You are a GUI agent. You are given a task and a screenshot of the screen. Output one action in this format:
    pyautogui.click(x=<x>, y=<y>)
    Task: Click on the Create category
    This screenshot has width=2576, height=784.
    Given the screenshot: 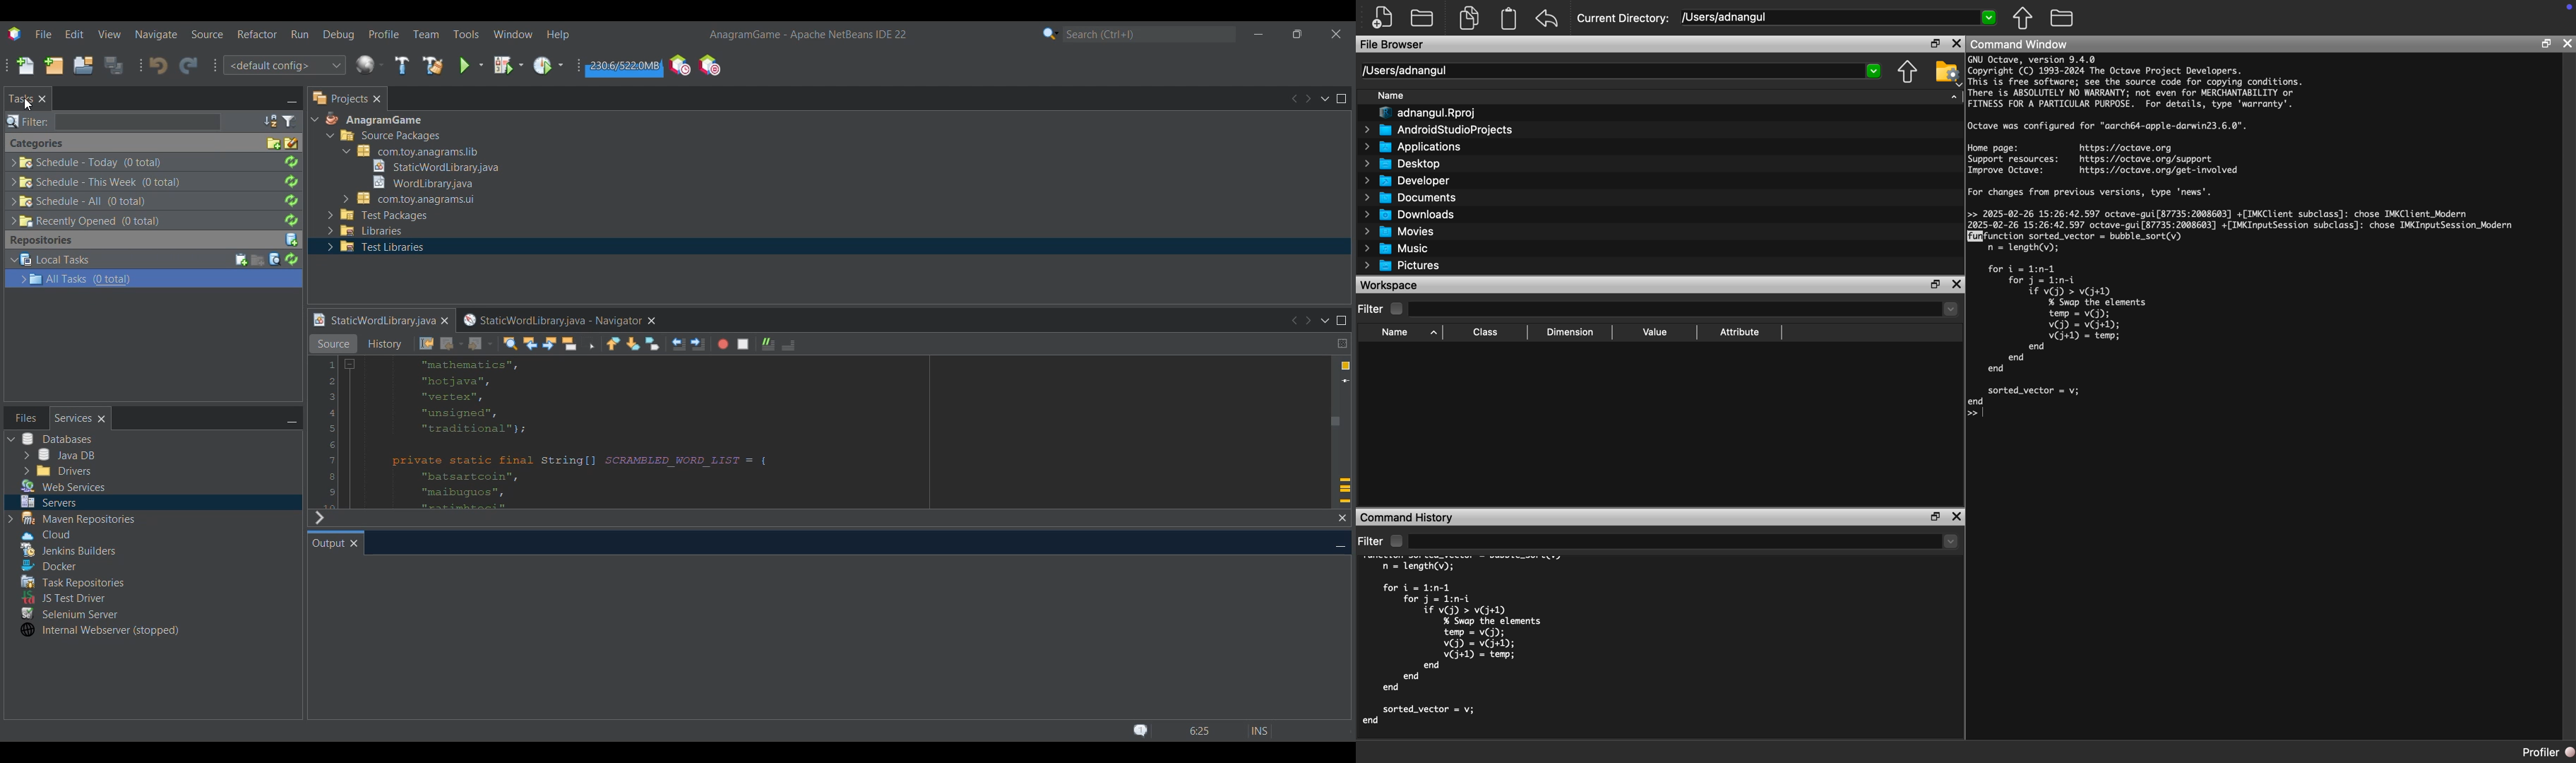 What is the action you would take?
    pyautogui.click(x=274, y=143)
    